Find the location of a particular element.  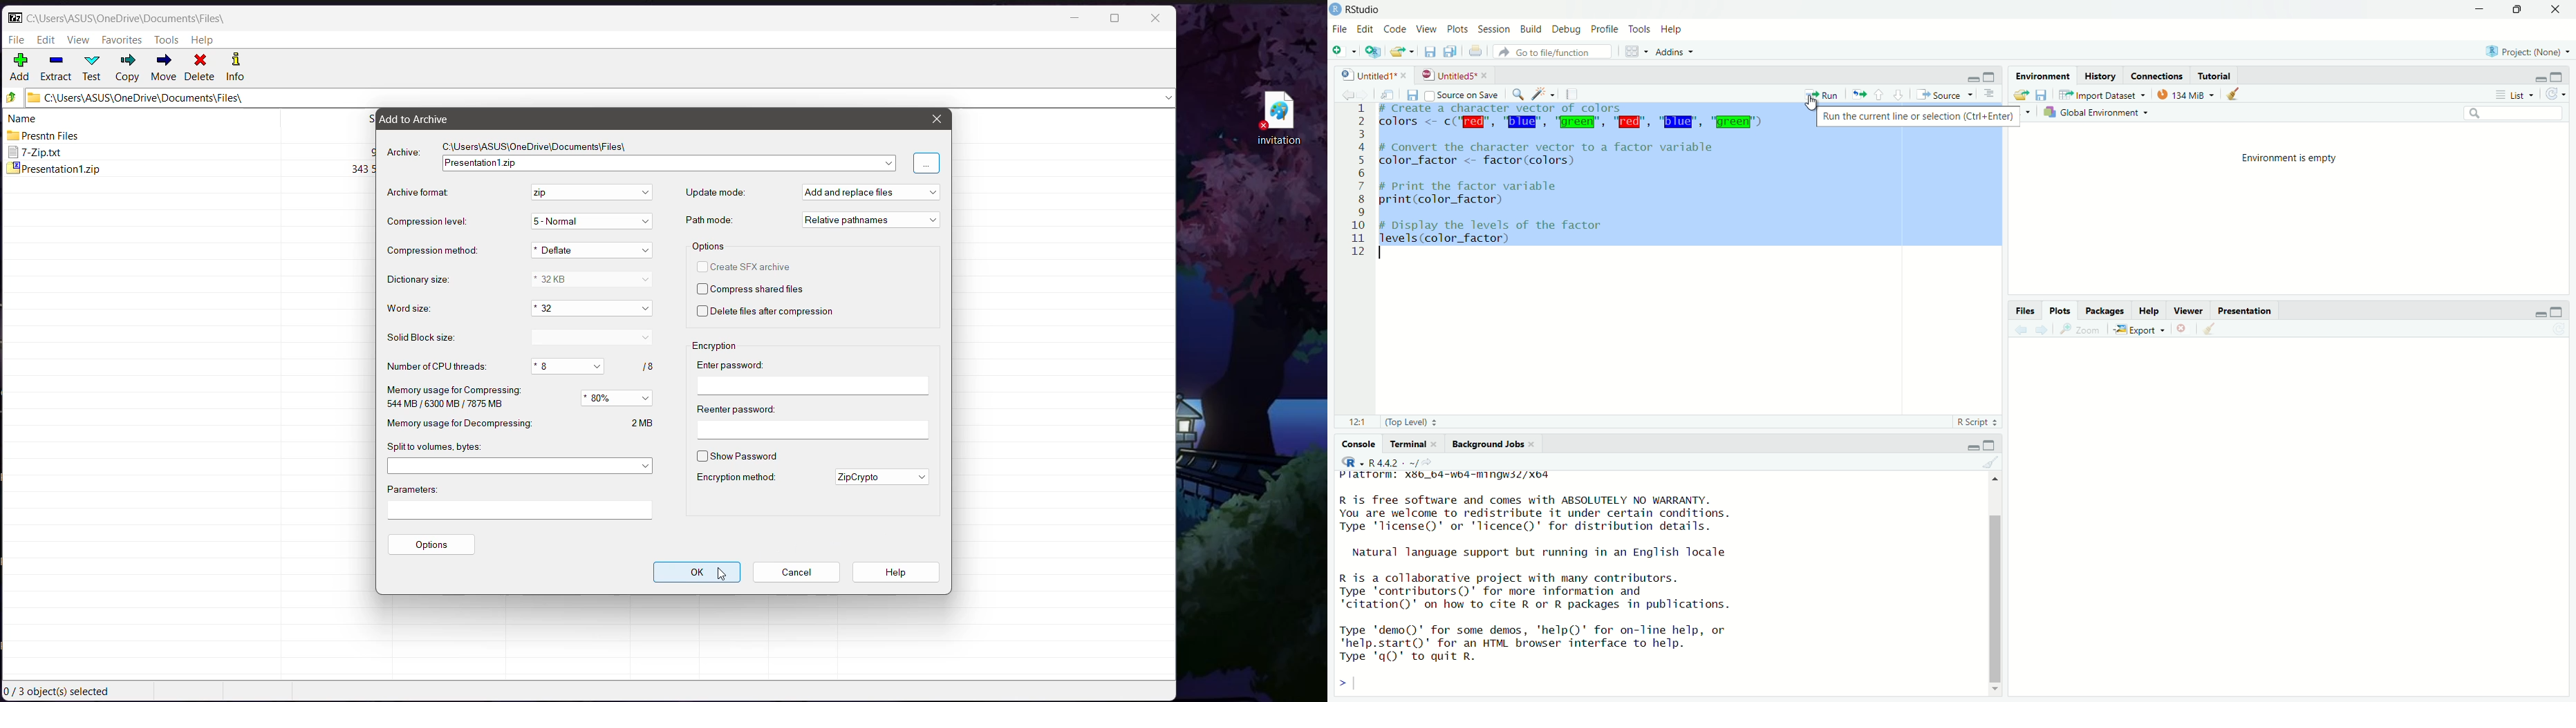

code is located at coordinates (1395, 30).